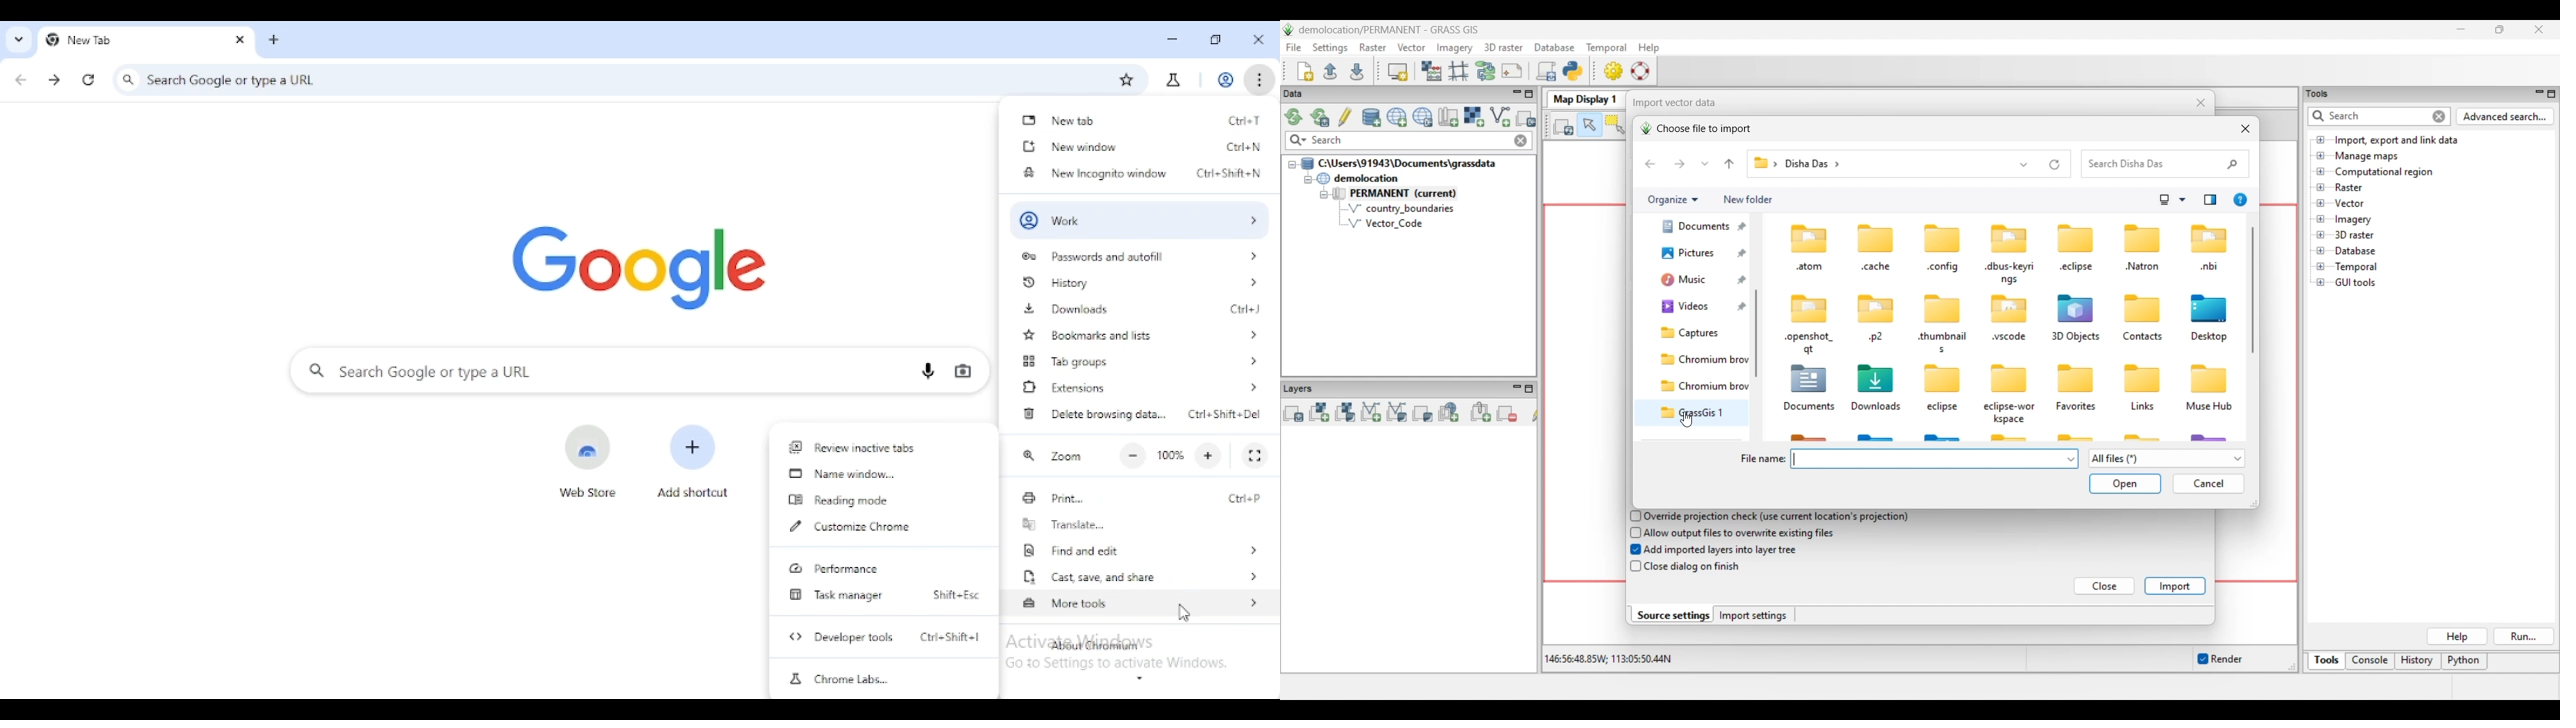 This screenshot has height=728, width=2576. What do you see at coordinates (1142, 602) in the screenshot?
I see `more tools` at bounding box center [1142, 602].